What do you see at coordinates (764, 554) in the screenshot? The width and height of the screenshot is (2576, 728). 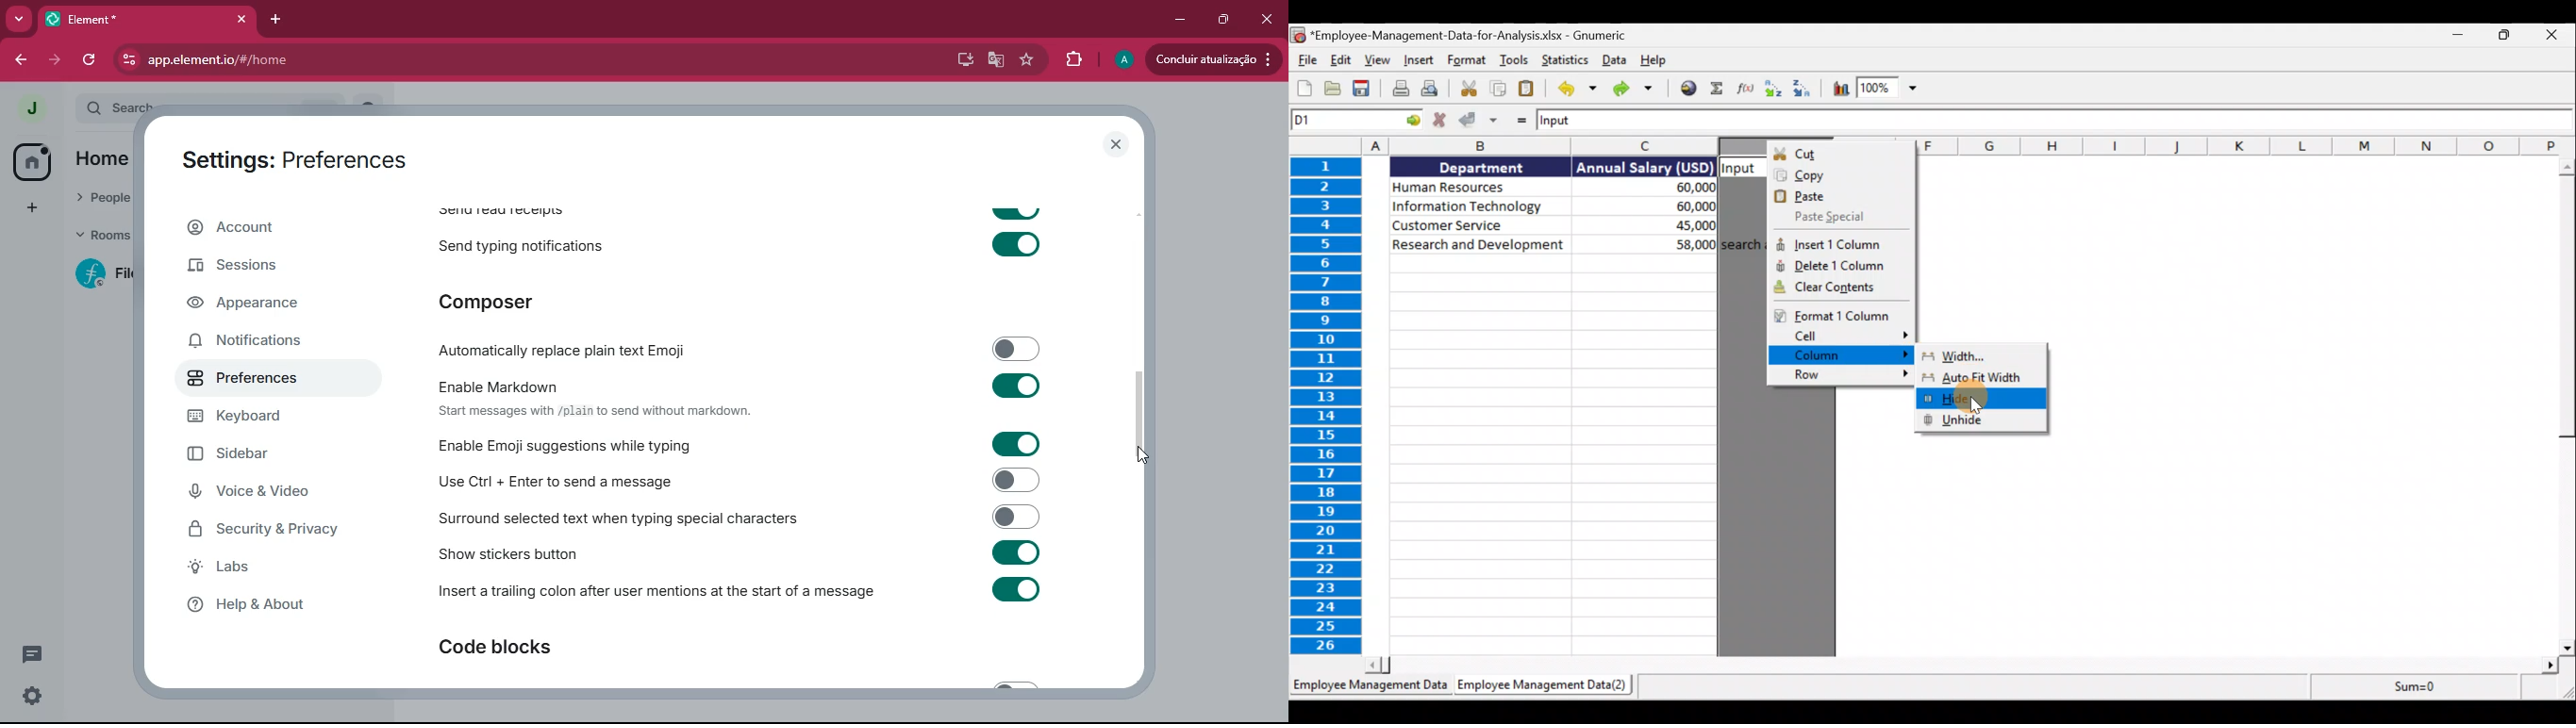 I see `show stickers` at bounding box center [764, 554].